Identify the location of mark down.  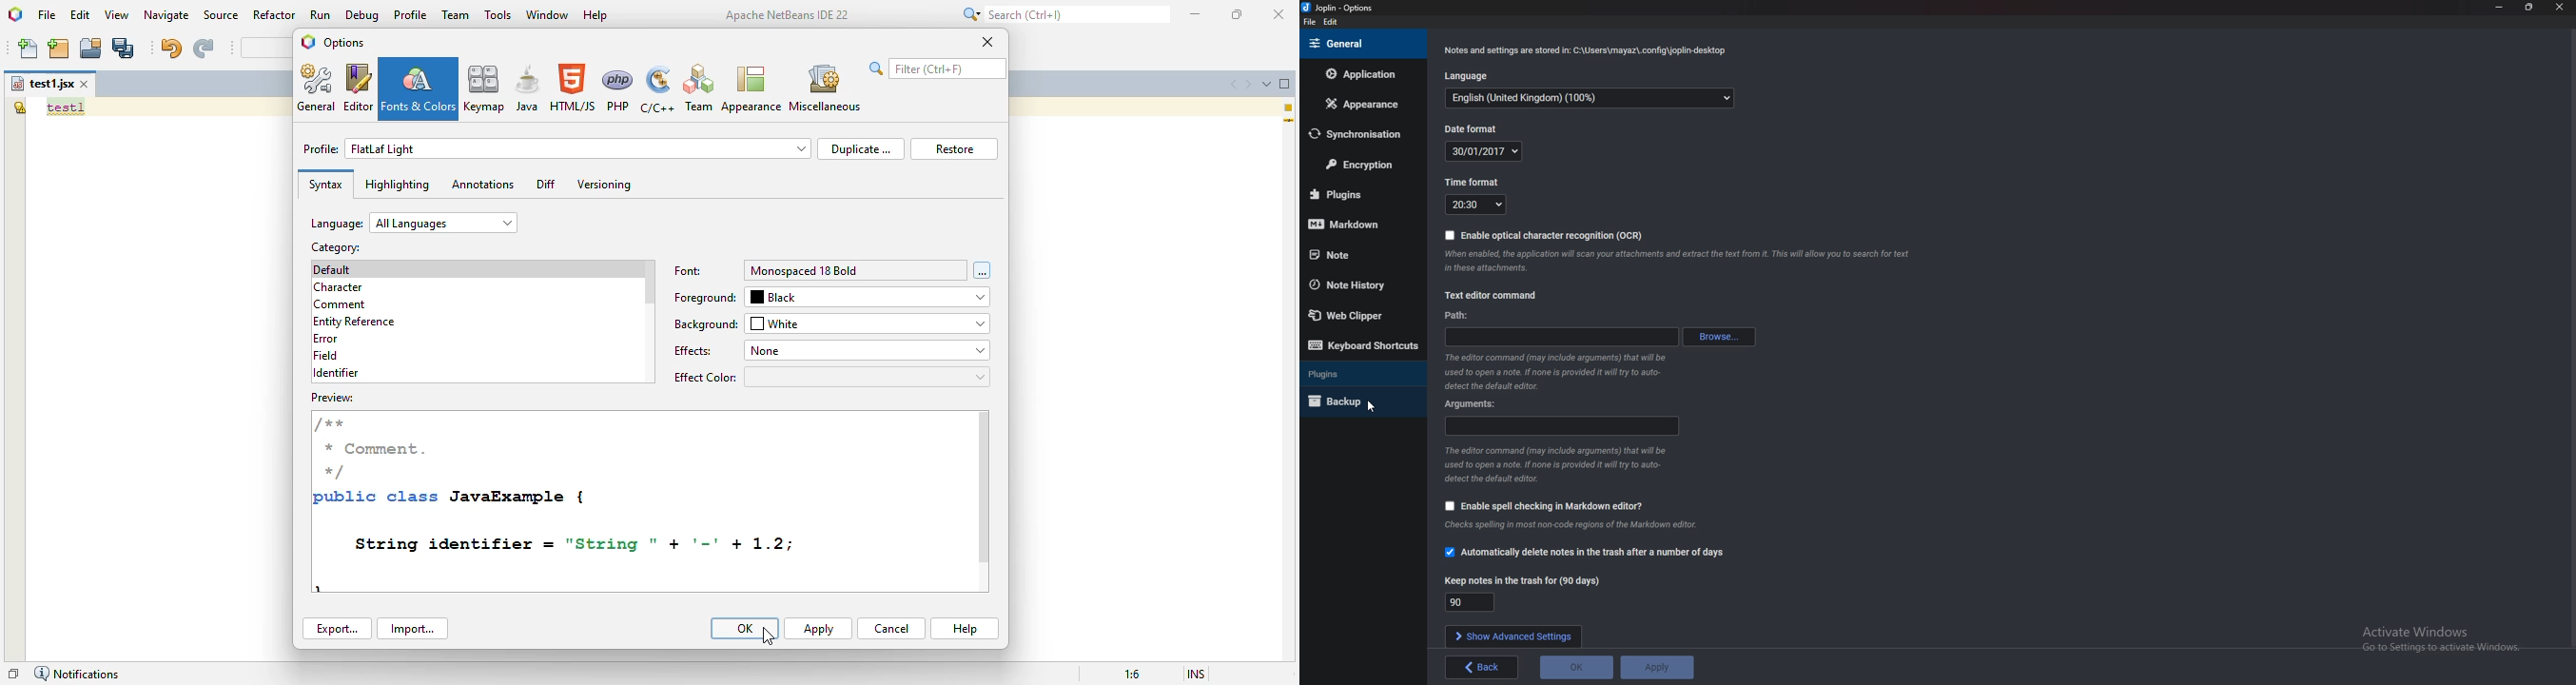
(1351, 225).